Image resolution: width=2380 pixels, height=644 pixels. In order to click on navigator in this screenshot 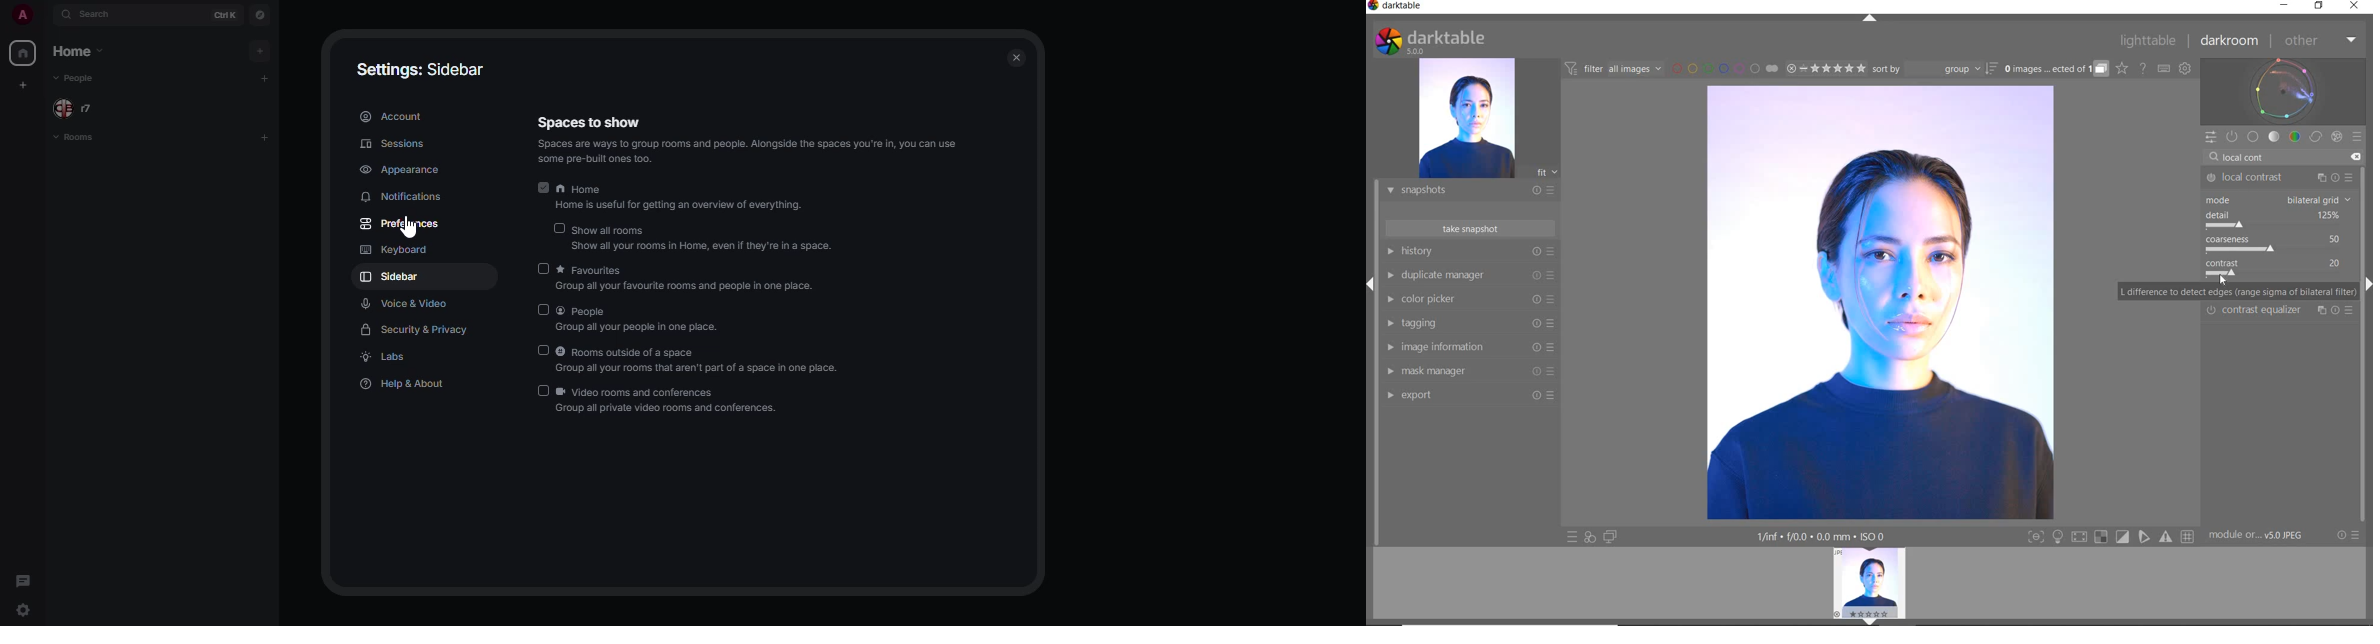, I will do `click(262, 14)`.